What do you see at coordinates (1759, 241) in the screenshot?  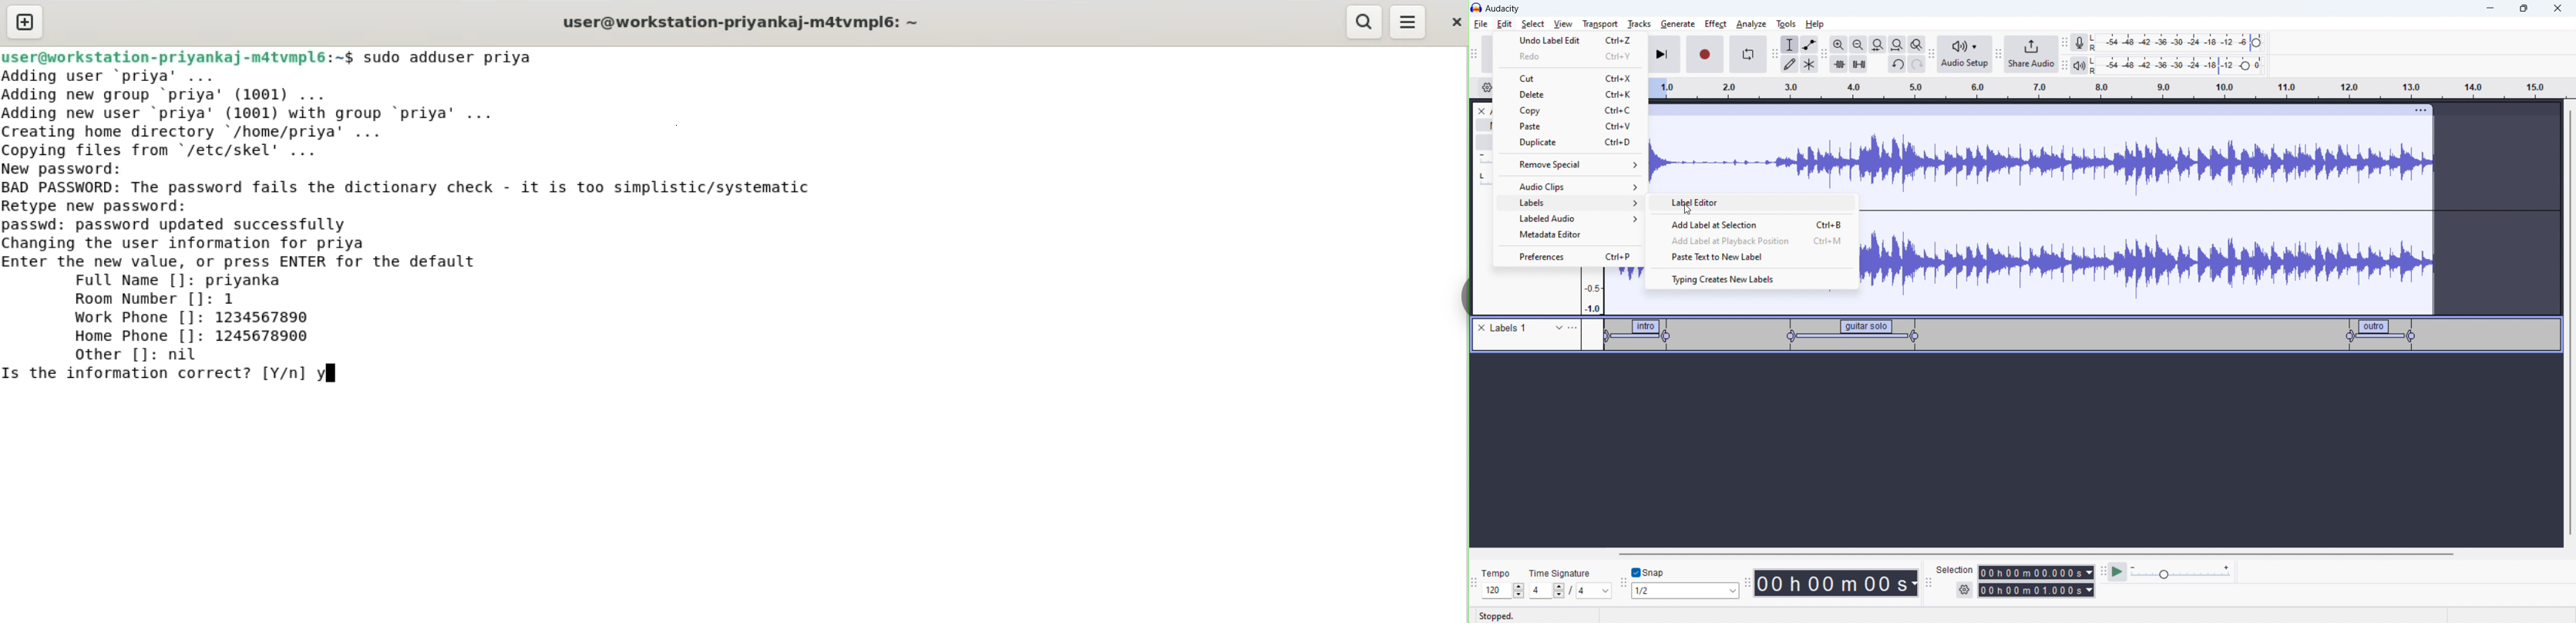 I see `‘Add Label at Playback Position Ctrl+M` at bounding box center [1759, 241].